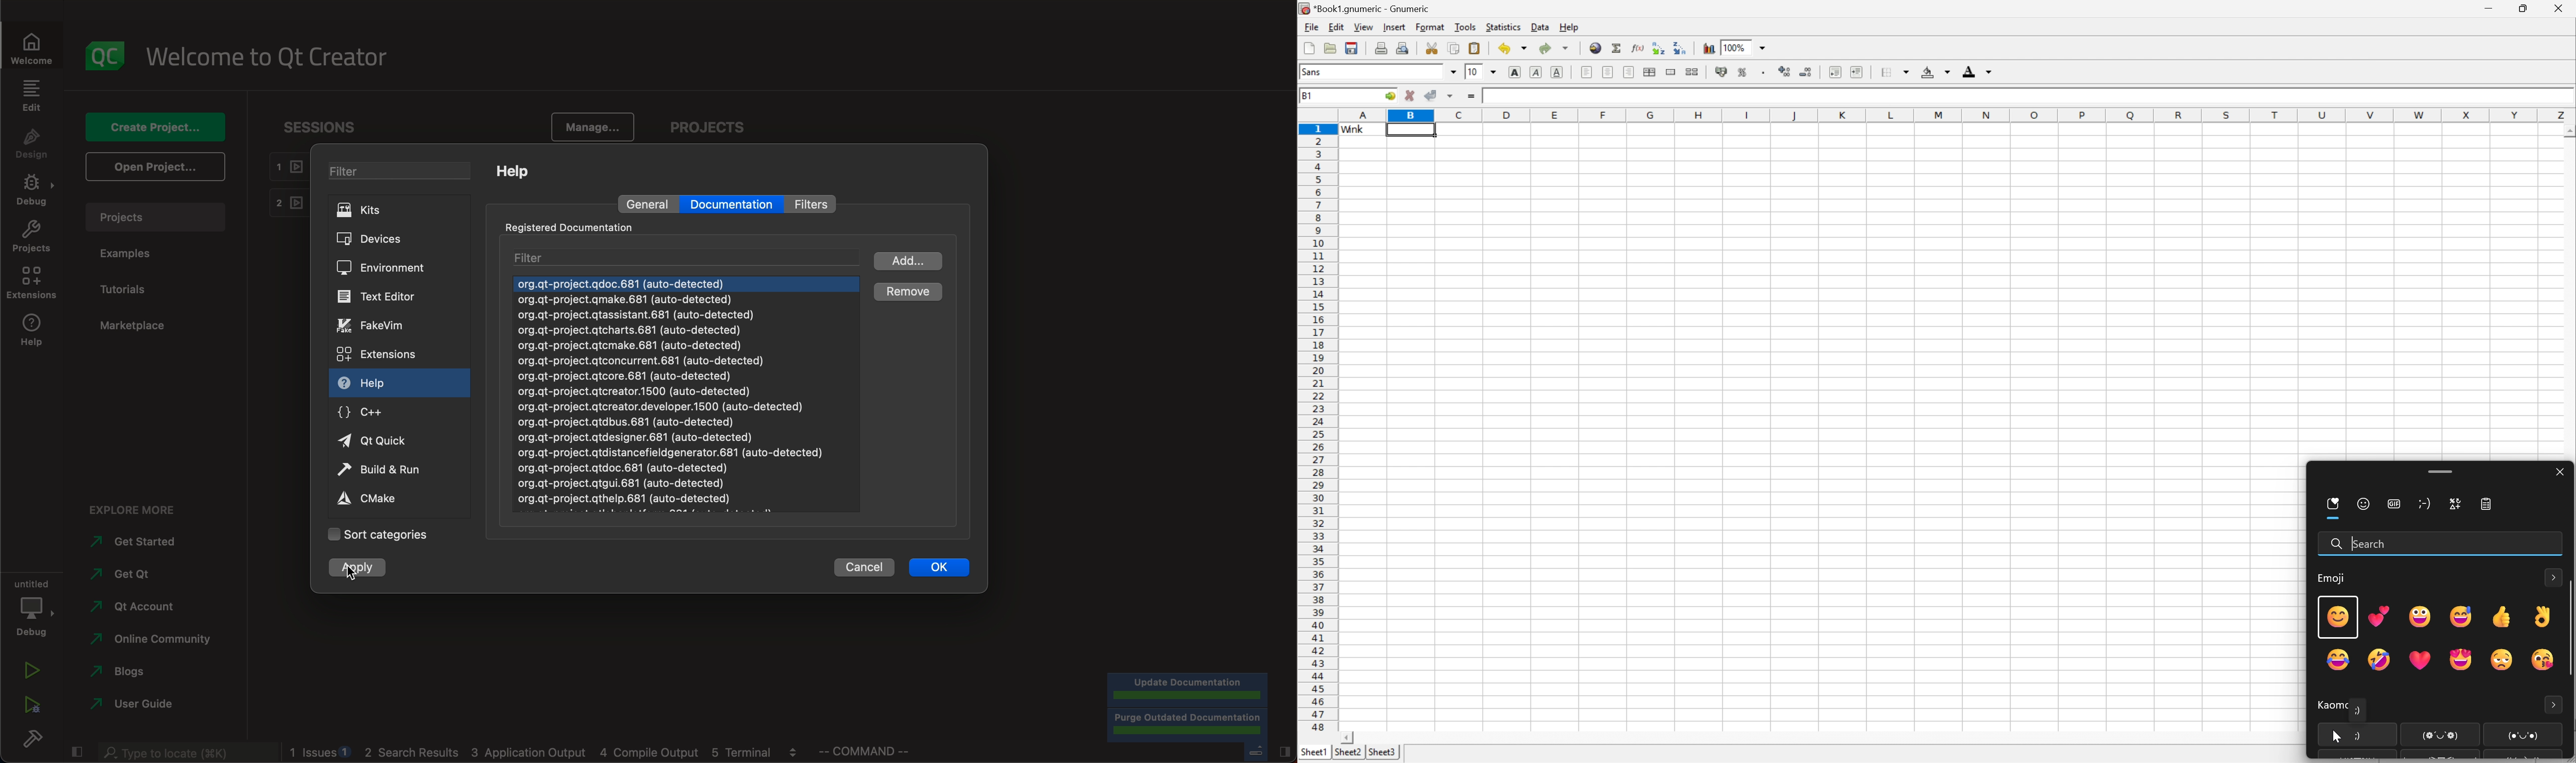 The height and width of the screenshot is (784, 2576). I want to click on cancel, so click(852, 567).